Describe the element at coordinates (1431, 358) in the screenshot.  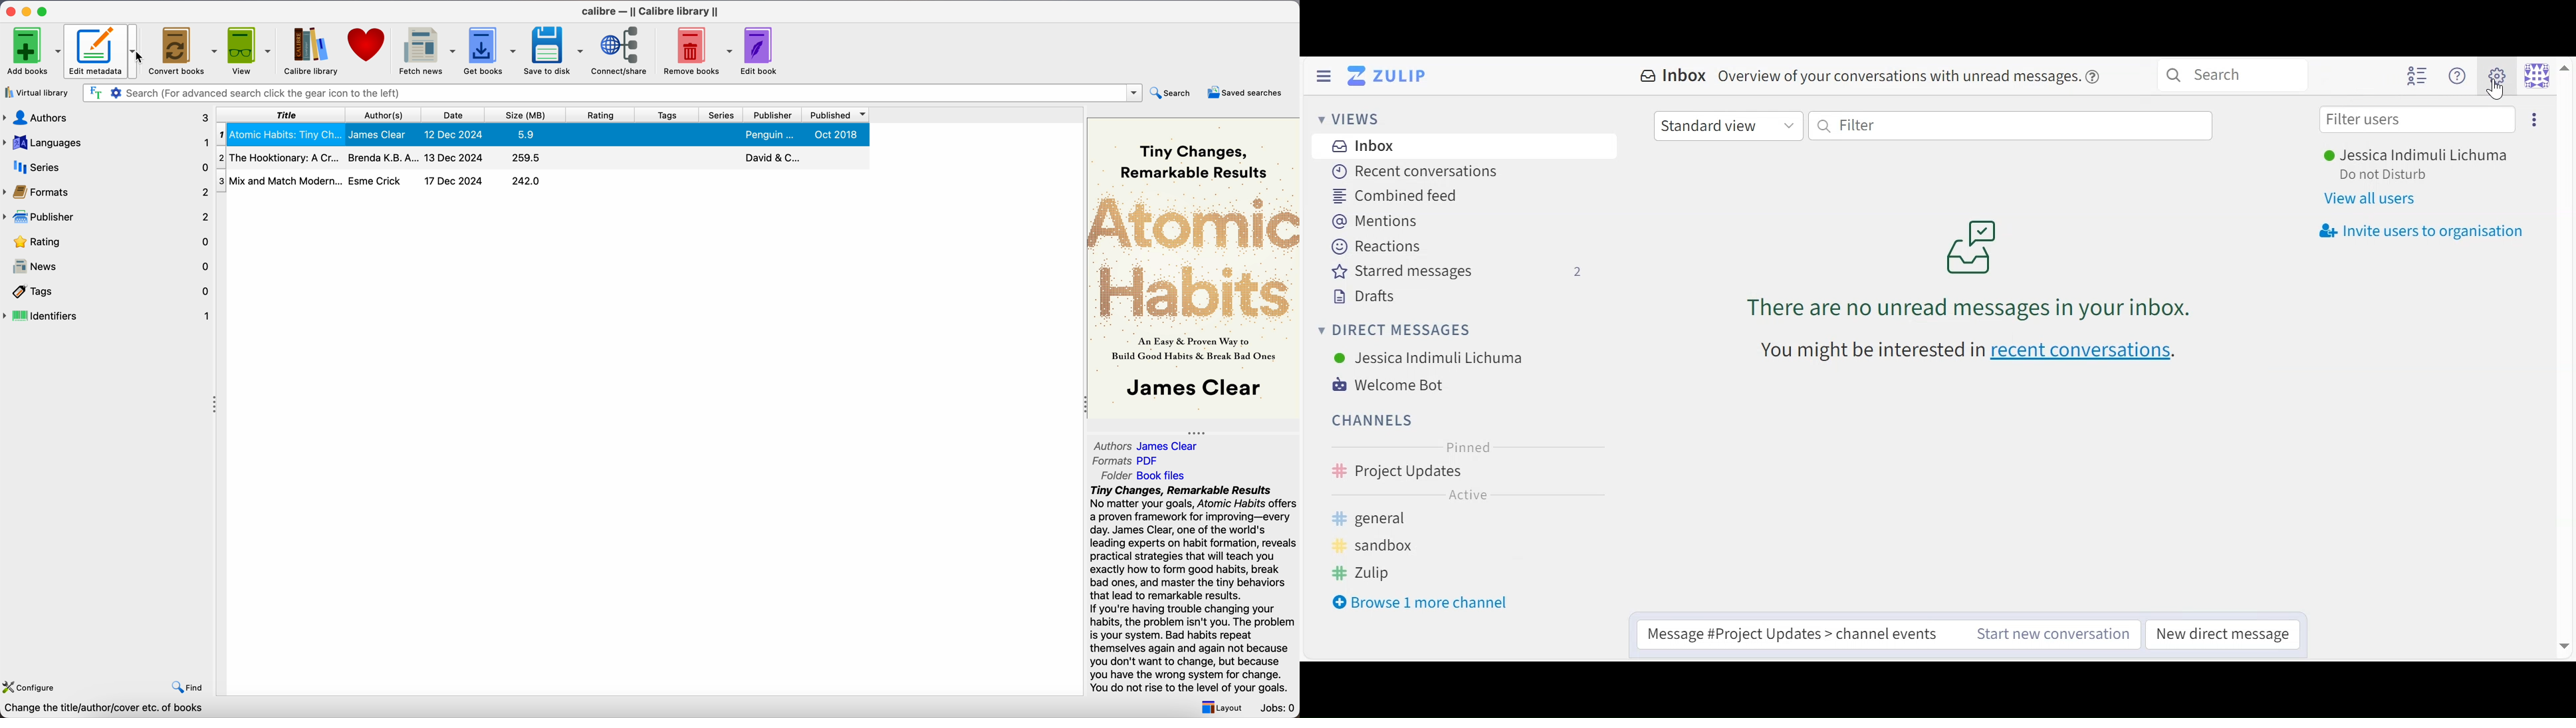
I see `User` at that location.